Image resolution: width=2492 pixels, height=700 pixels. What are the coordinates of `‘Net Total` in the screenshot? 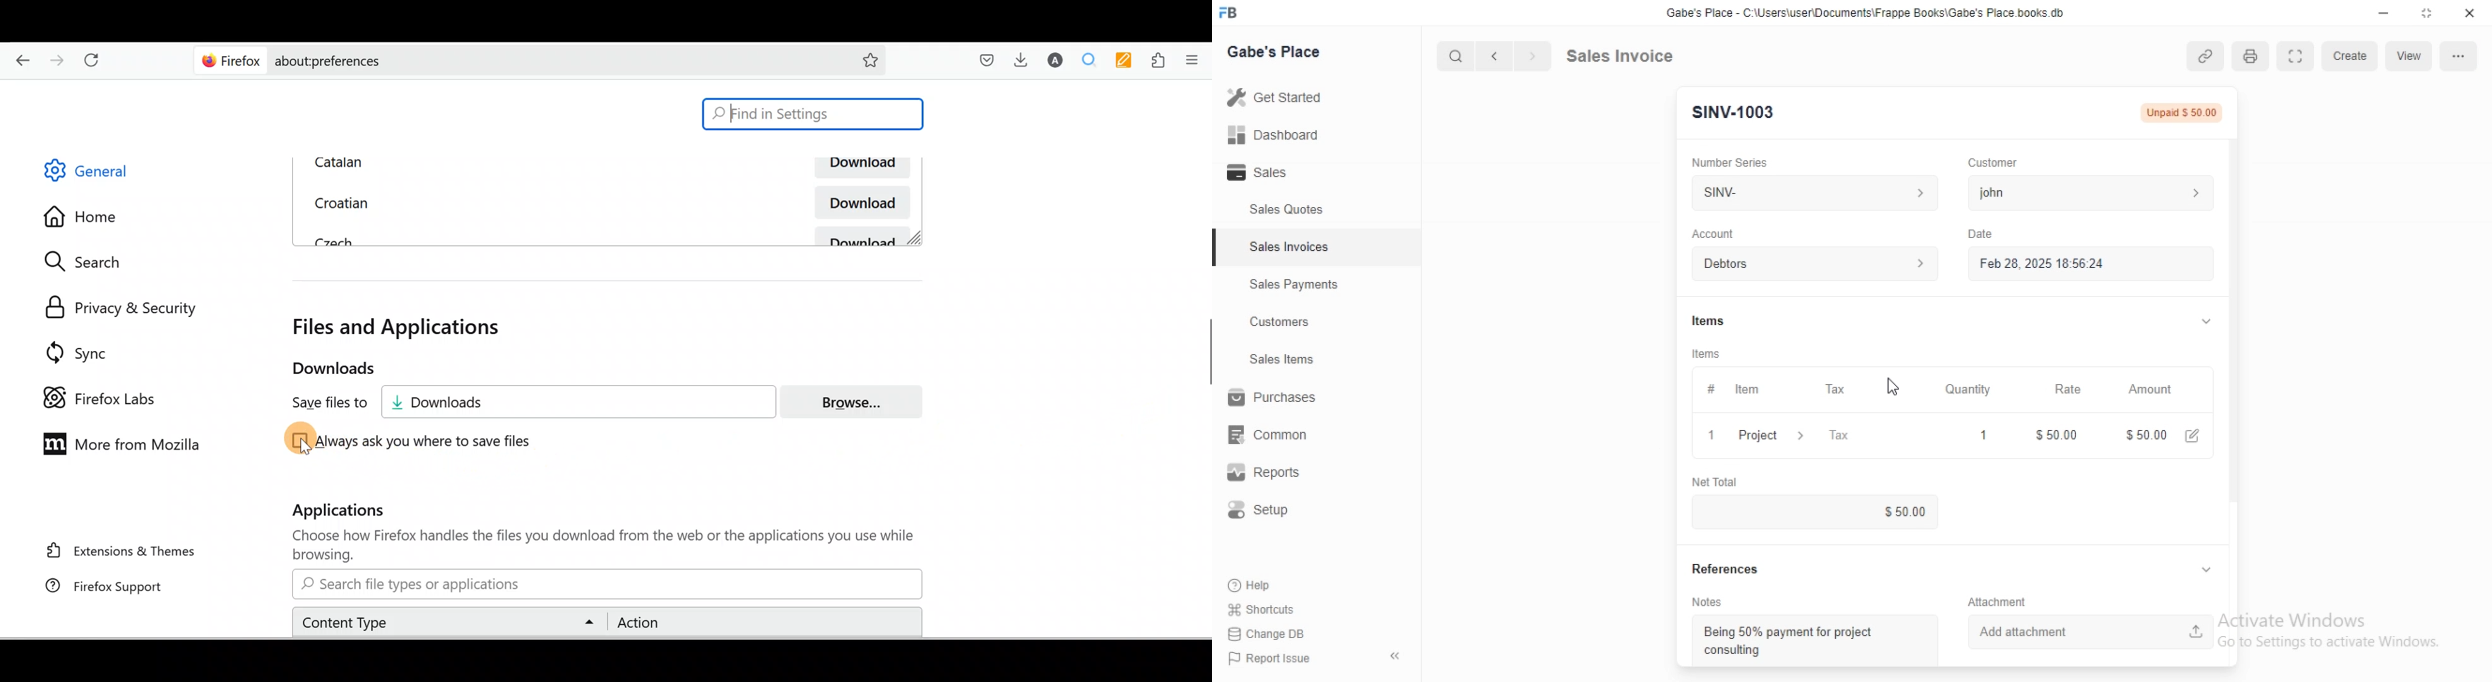 It's located at (1716, 481).